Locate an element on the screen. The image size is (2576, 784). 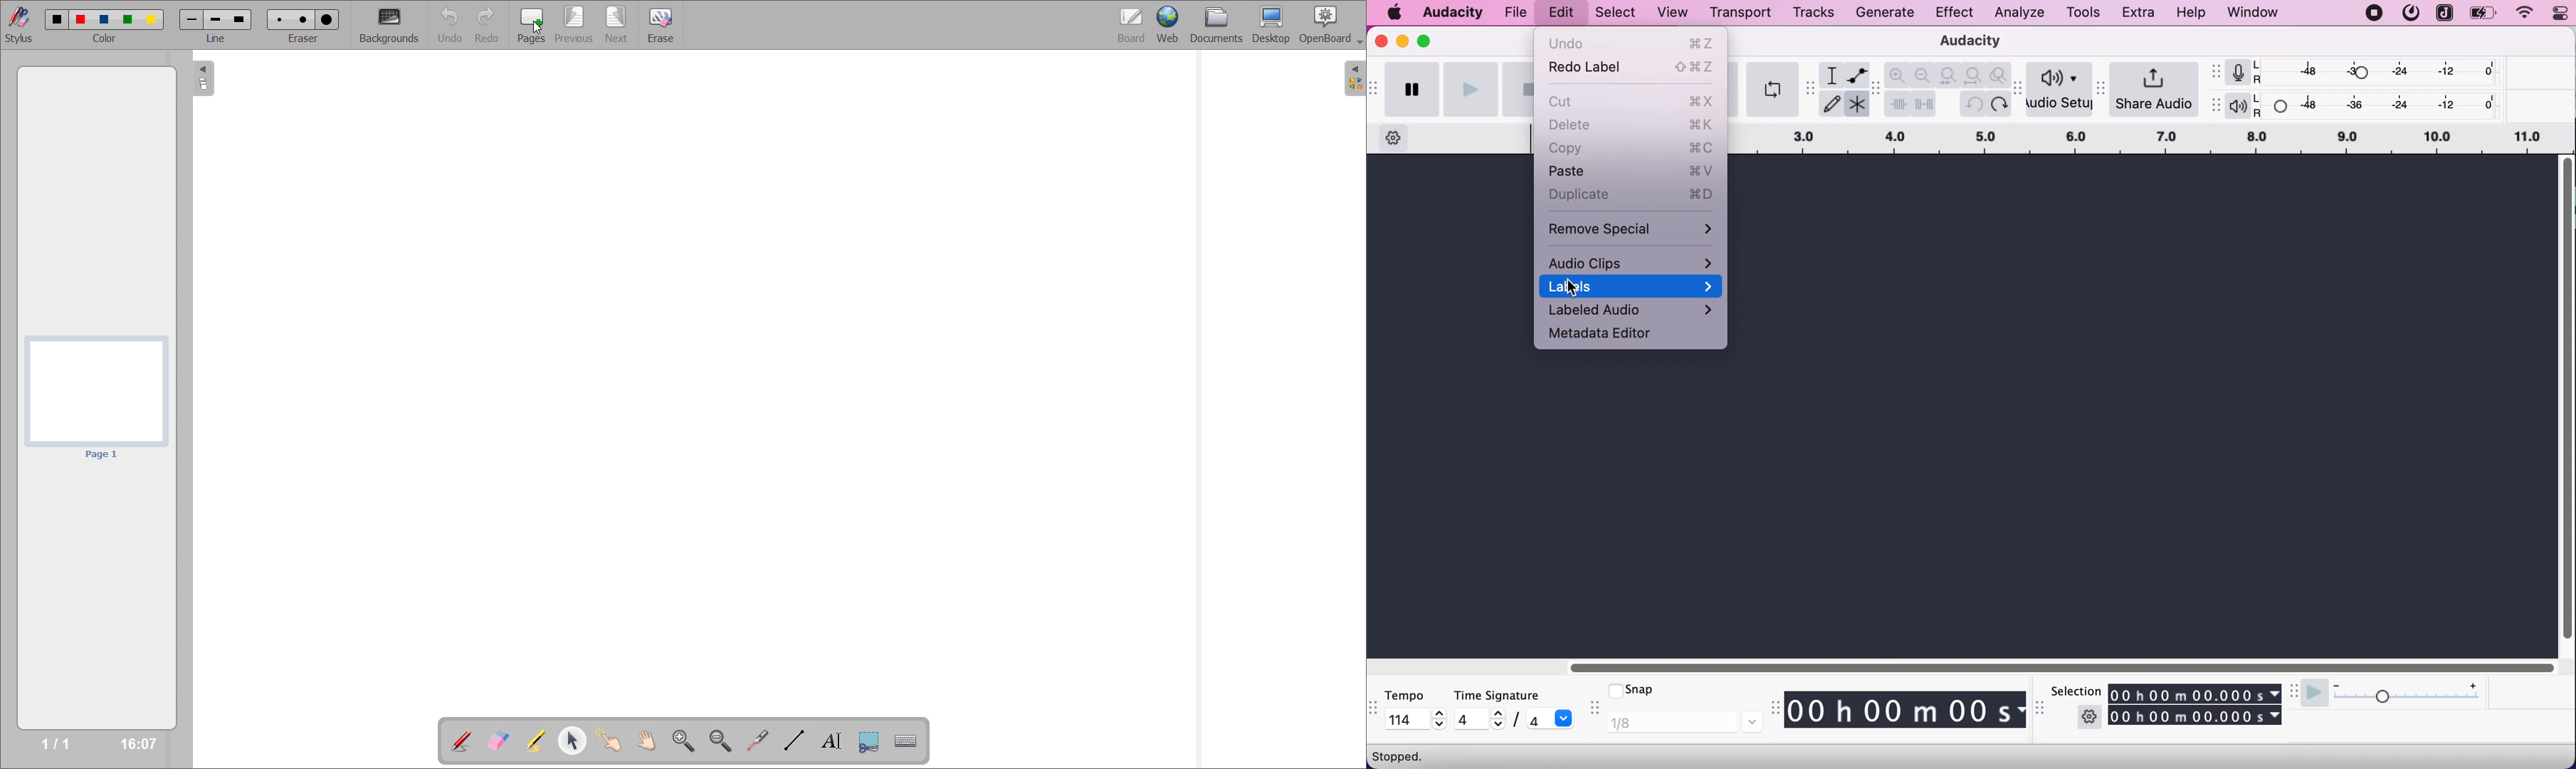
track timing is located at coordinates (2196, 716).